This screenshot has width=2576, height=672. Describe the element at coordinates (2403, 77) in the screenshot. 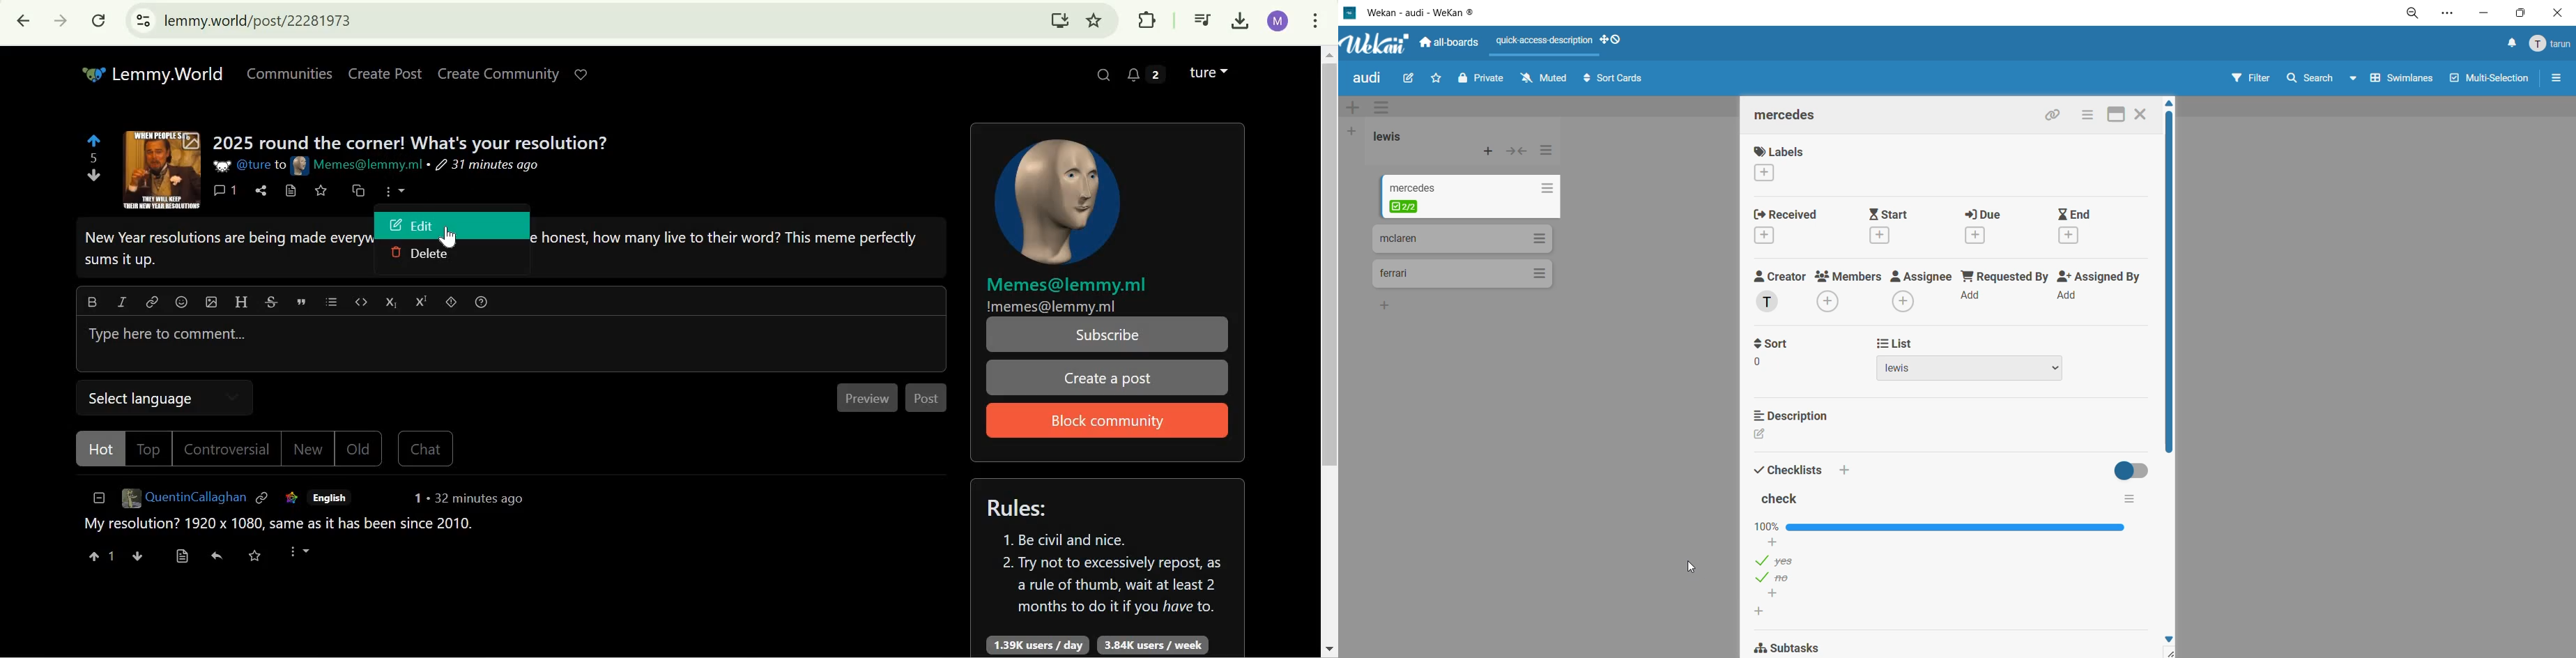

I see `swimlanes` at that location.